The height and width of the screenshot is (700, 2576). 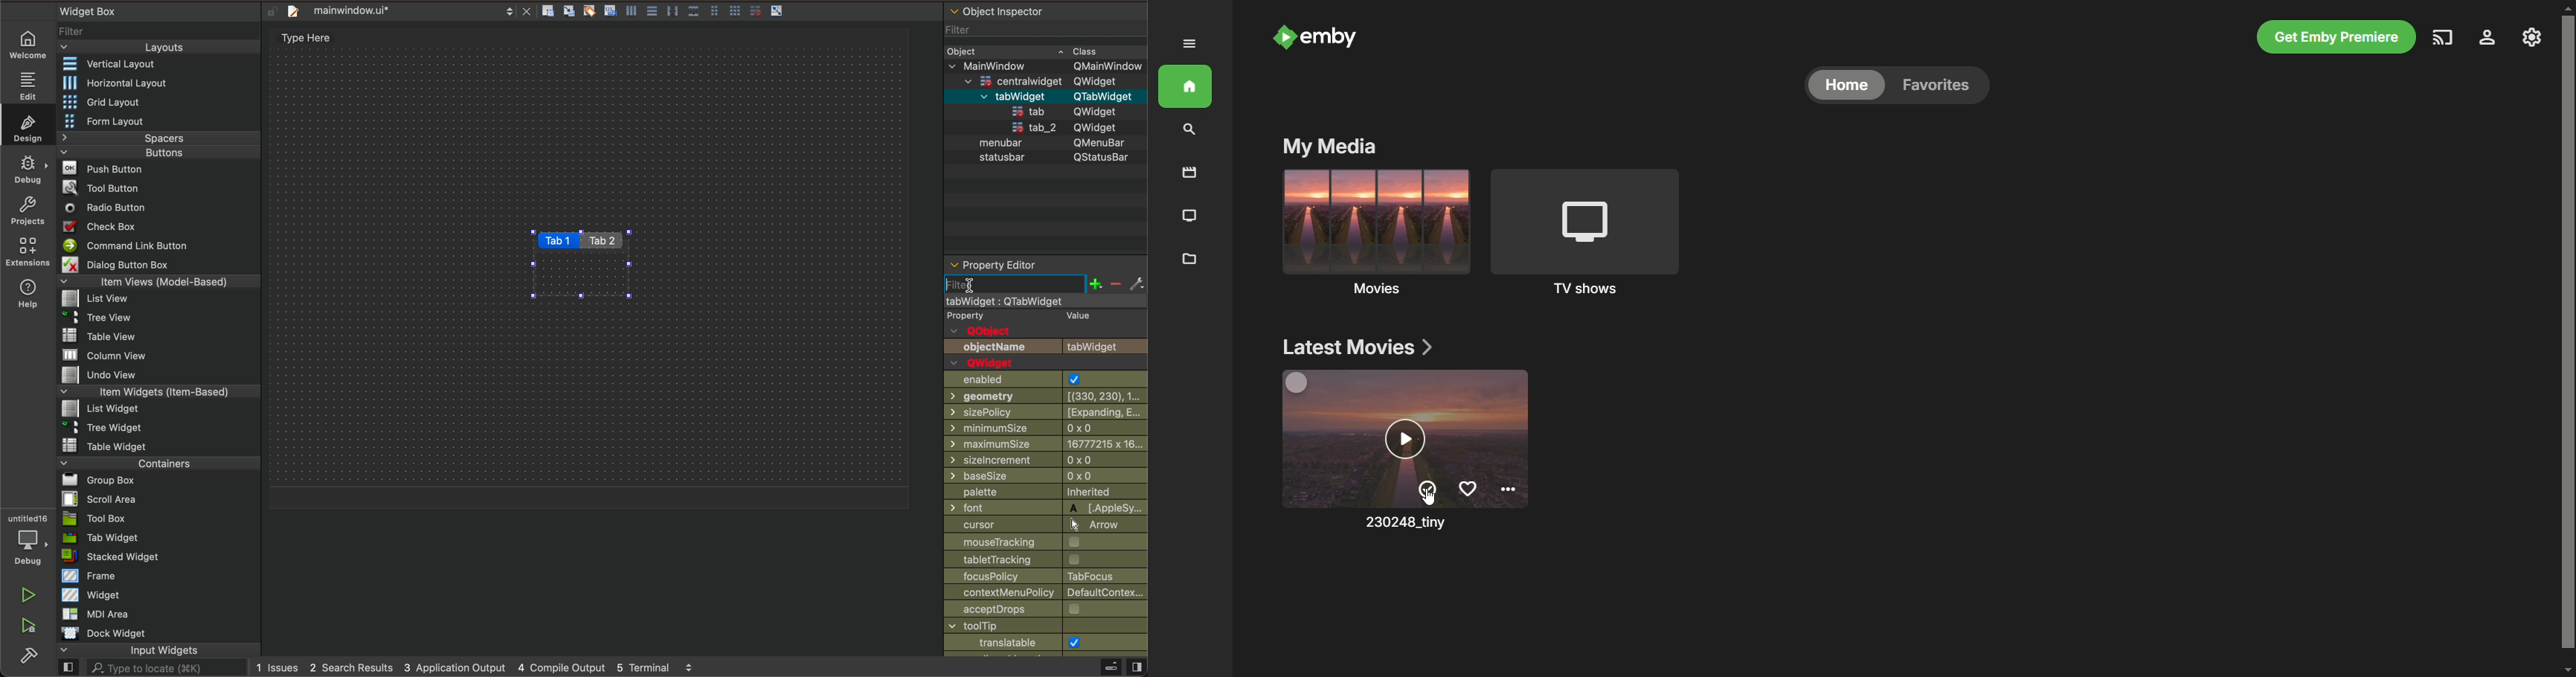 What do you see at coordinates (1047, 396) in the screenshot?
I see `geometry` at bounding box center [1047, 396].